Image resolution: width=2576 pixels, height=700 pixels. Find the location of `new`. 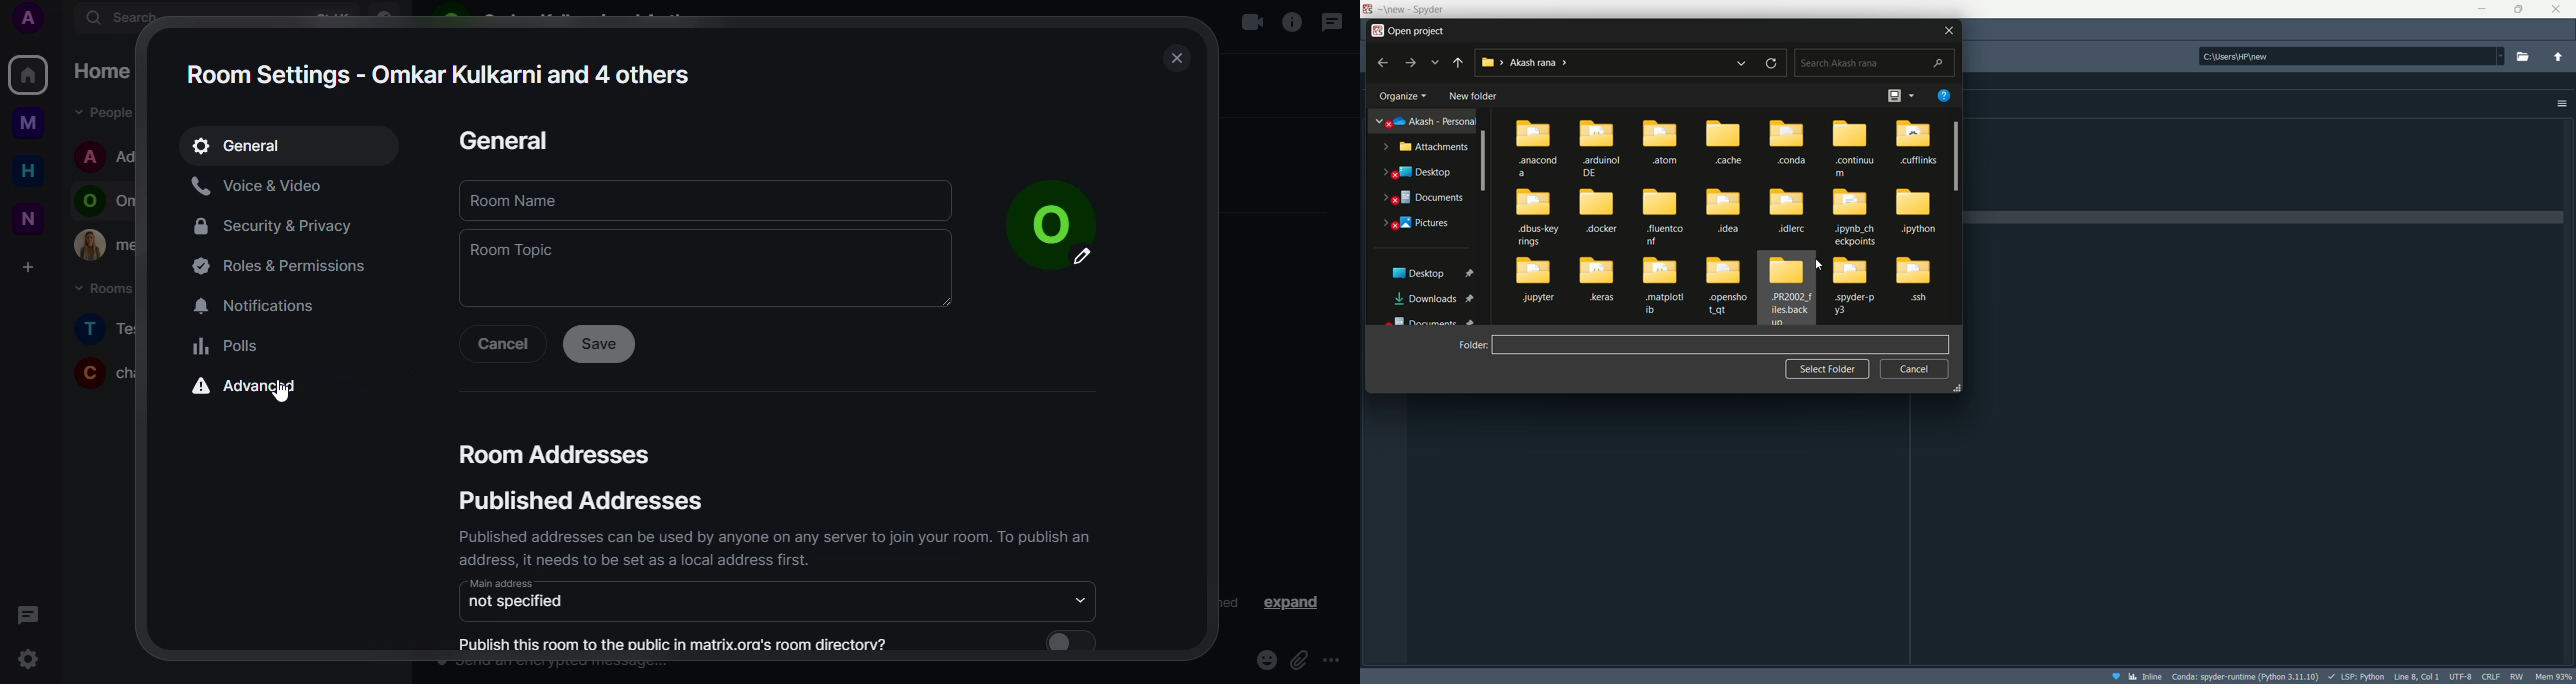

new is located at coordinates (29, 217).